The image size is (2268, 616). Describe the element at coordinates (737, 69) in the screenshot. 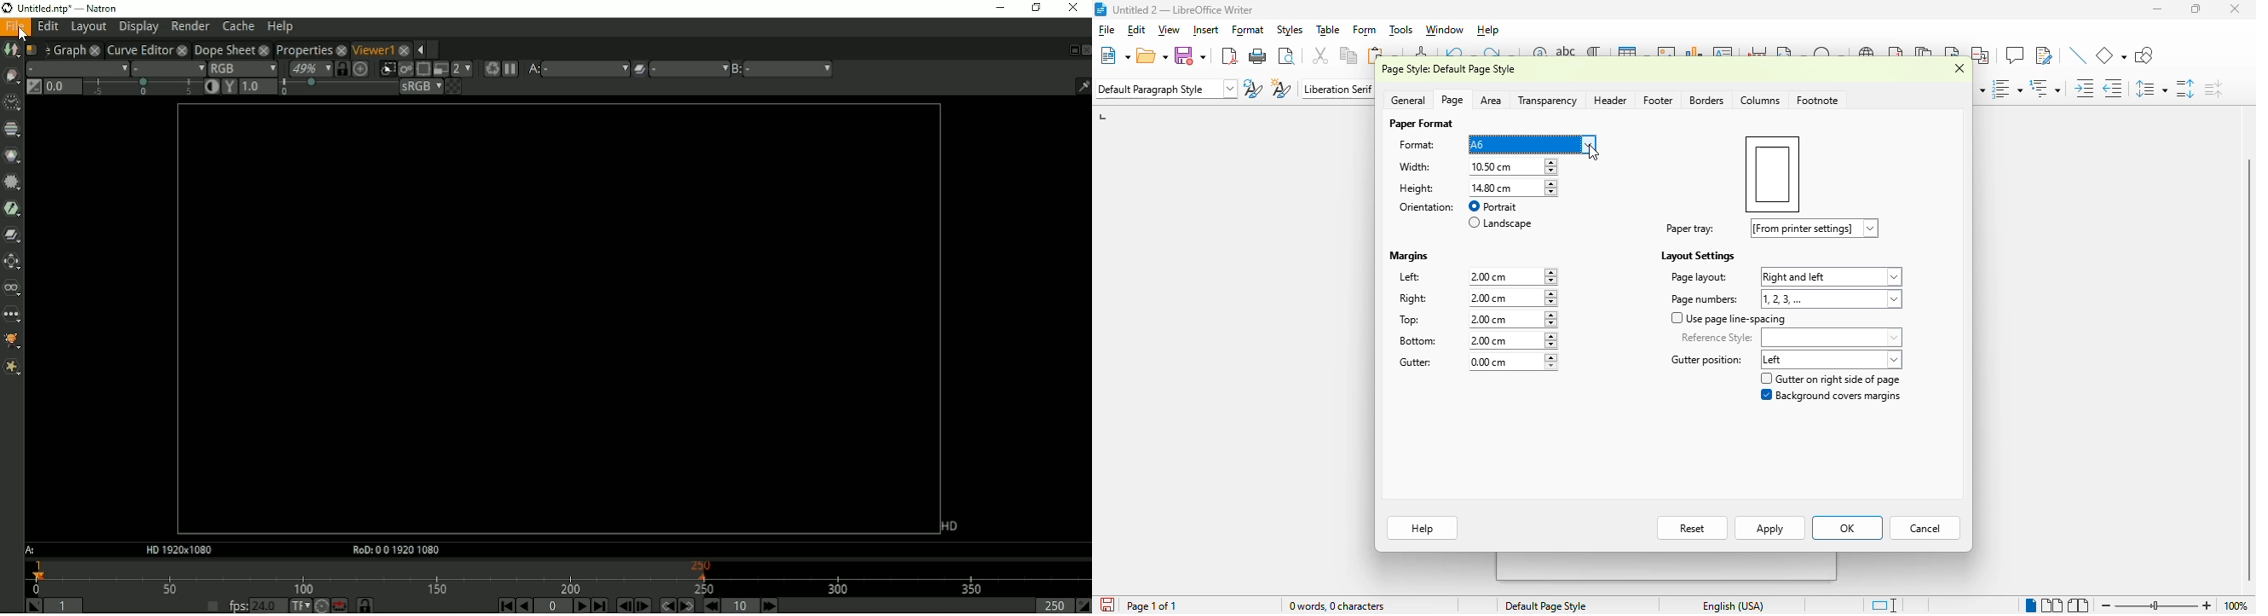

I see `Viewer input B` at that location.